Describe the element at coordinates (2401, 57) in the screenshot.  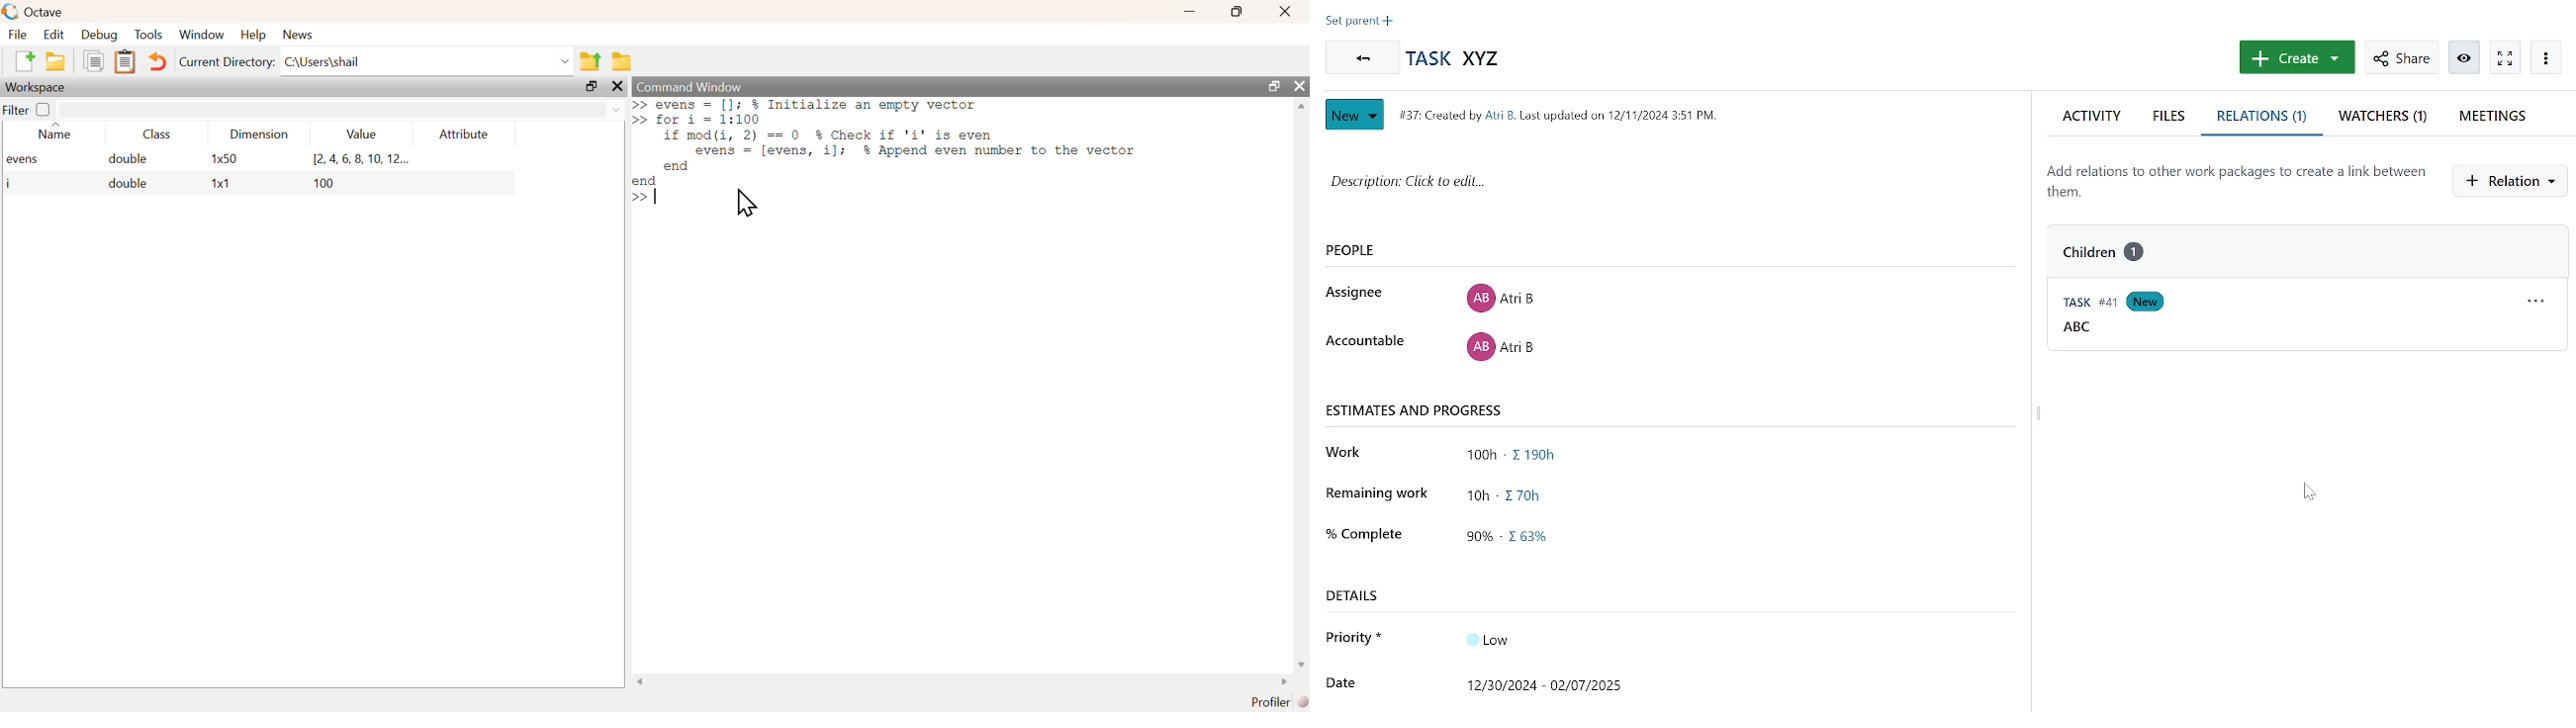
I see `share` at that location.